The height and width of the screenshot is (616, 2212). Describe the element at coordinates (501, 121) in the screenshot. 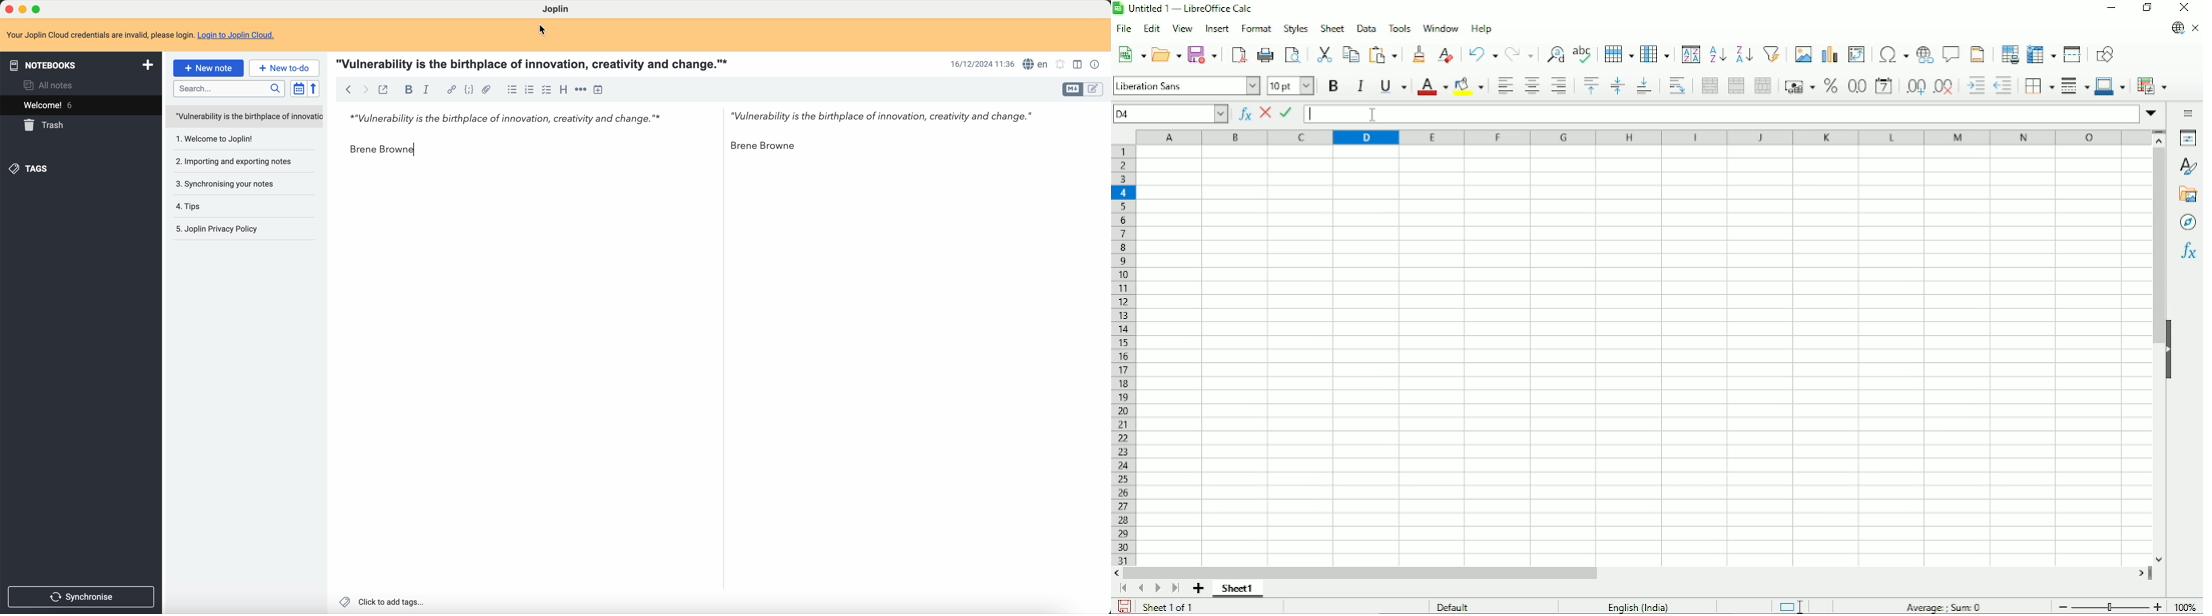

I see `*"Vulnerability is the birthplace of innovation, creativity and change.”` at that location.